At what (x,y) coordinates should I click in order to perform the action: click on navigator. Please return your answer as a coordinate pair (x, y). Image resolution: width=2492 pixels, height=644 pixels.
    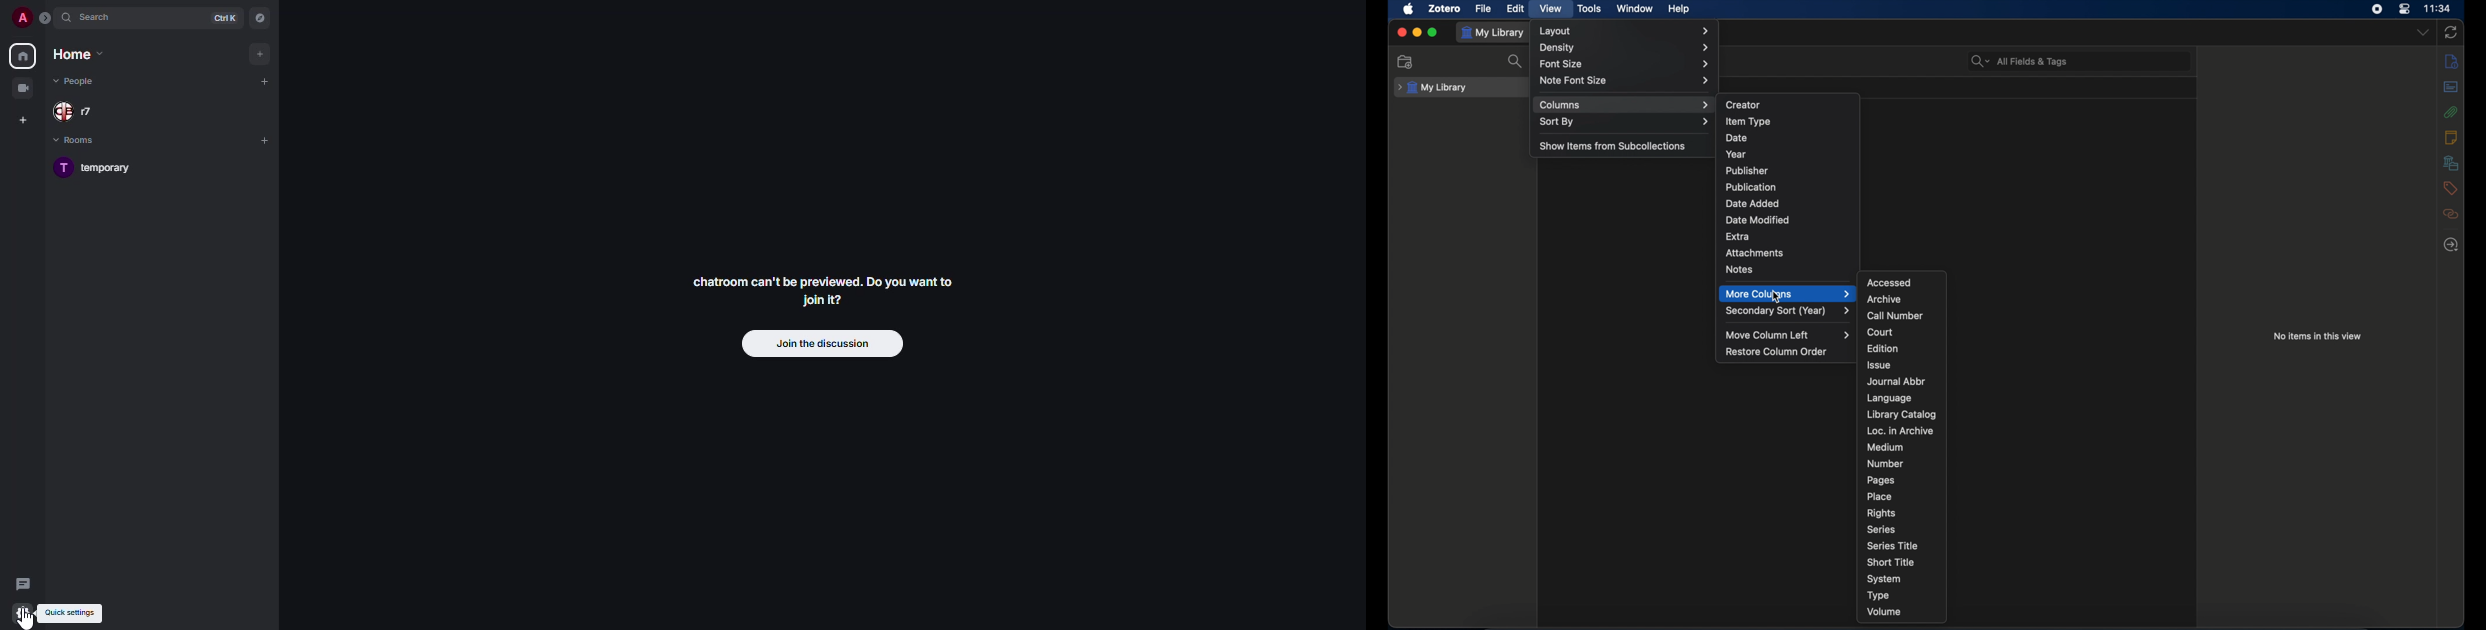
    Looking at the image, I should click on (261, 18).